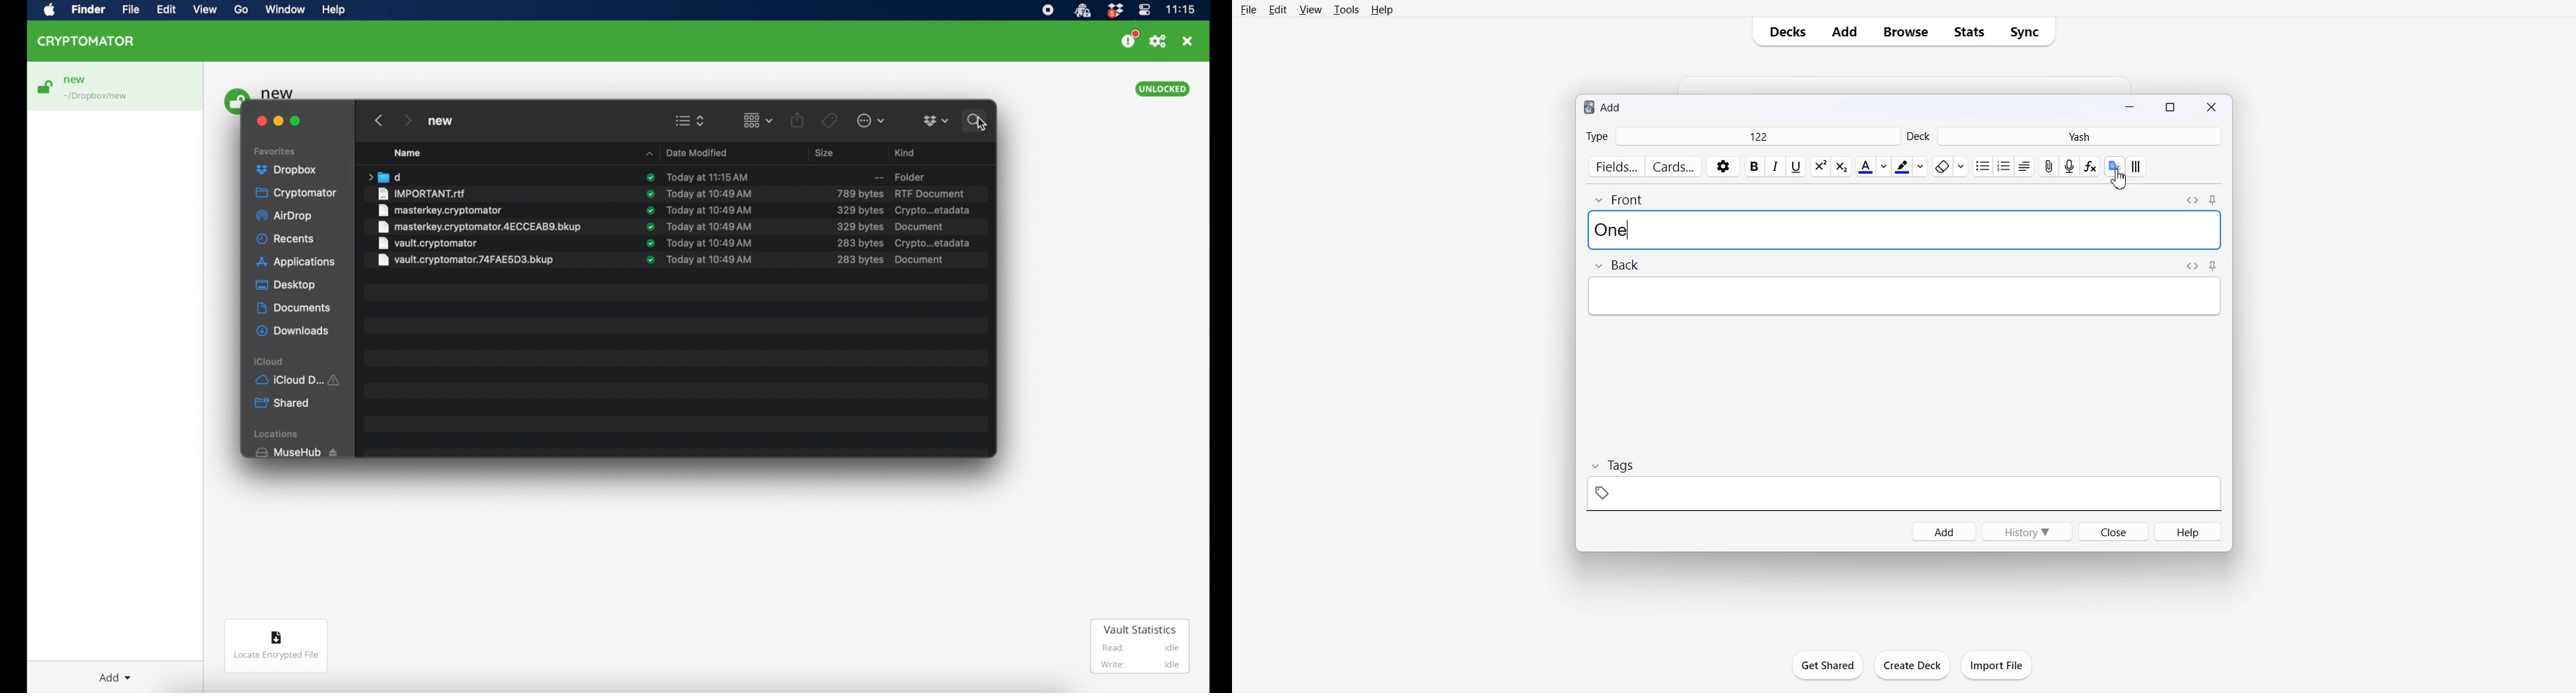  What do you see at coordinates (443, 210) in the screenshot?
I see `file` at bounding box center [443, 210].